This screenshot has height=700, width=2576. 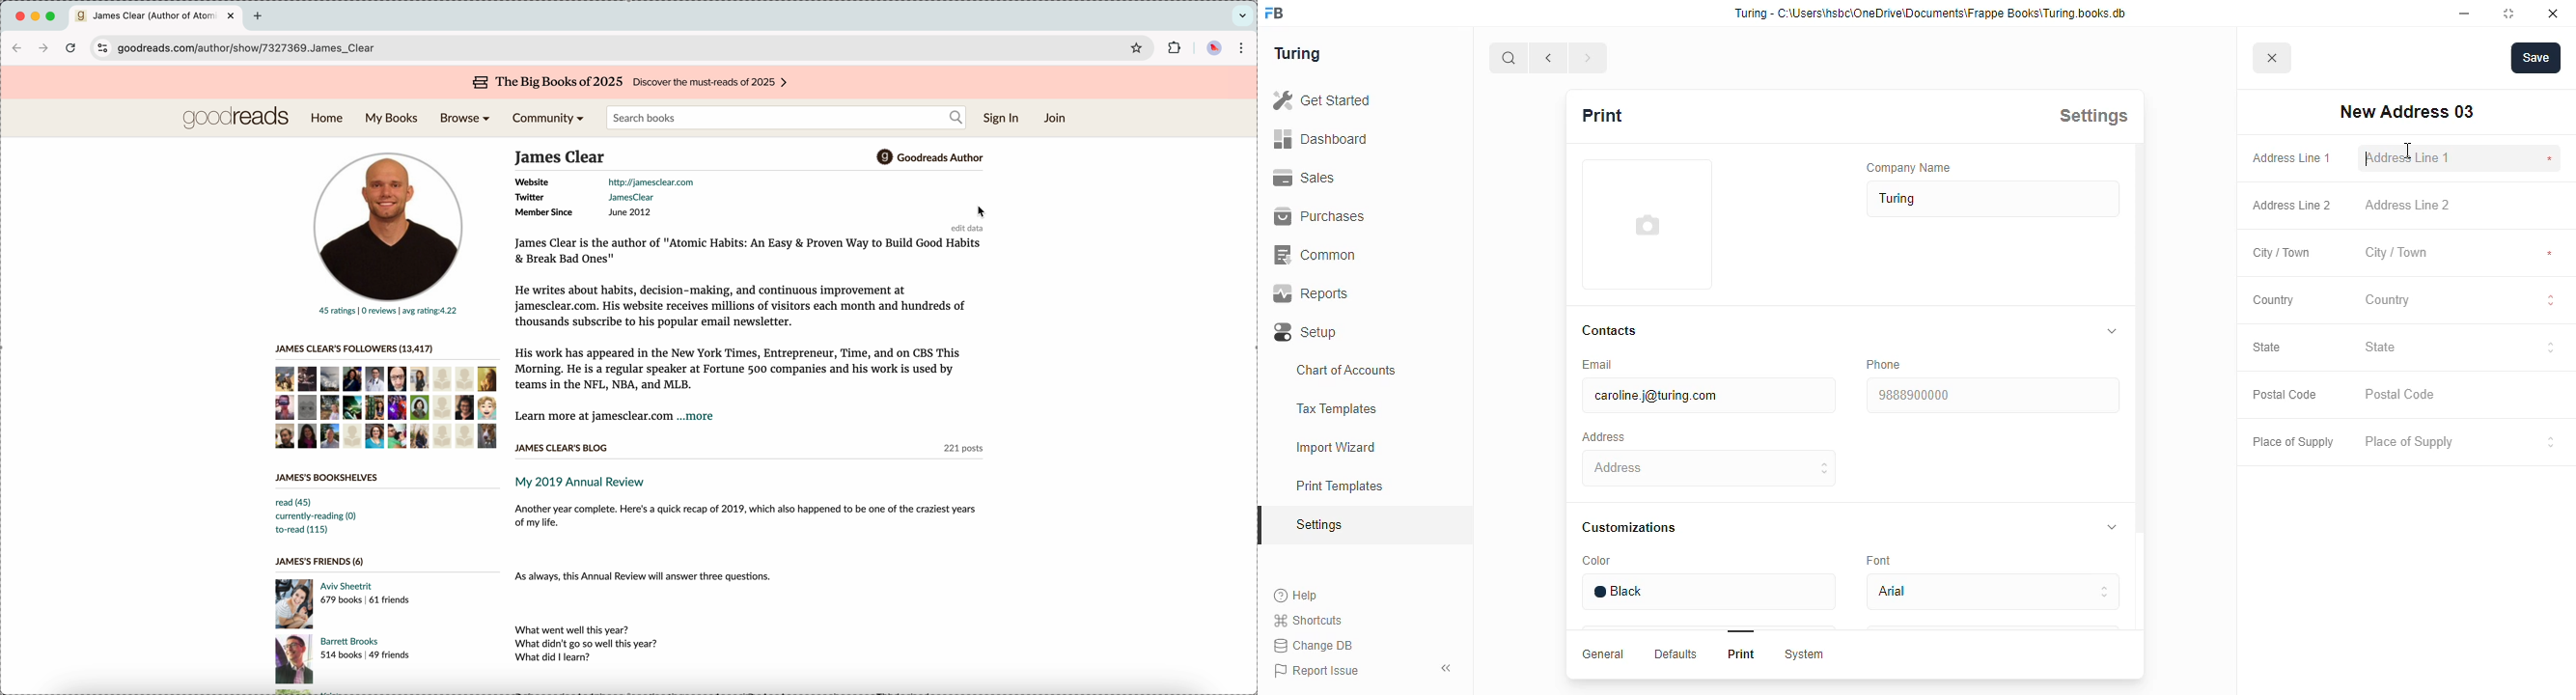 I want to click on cursor, so click(x=2408, y=151).